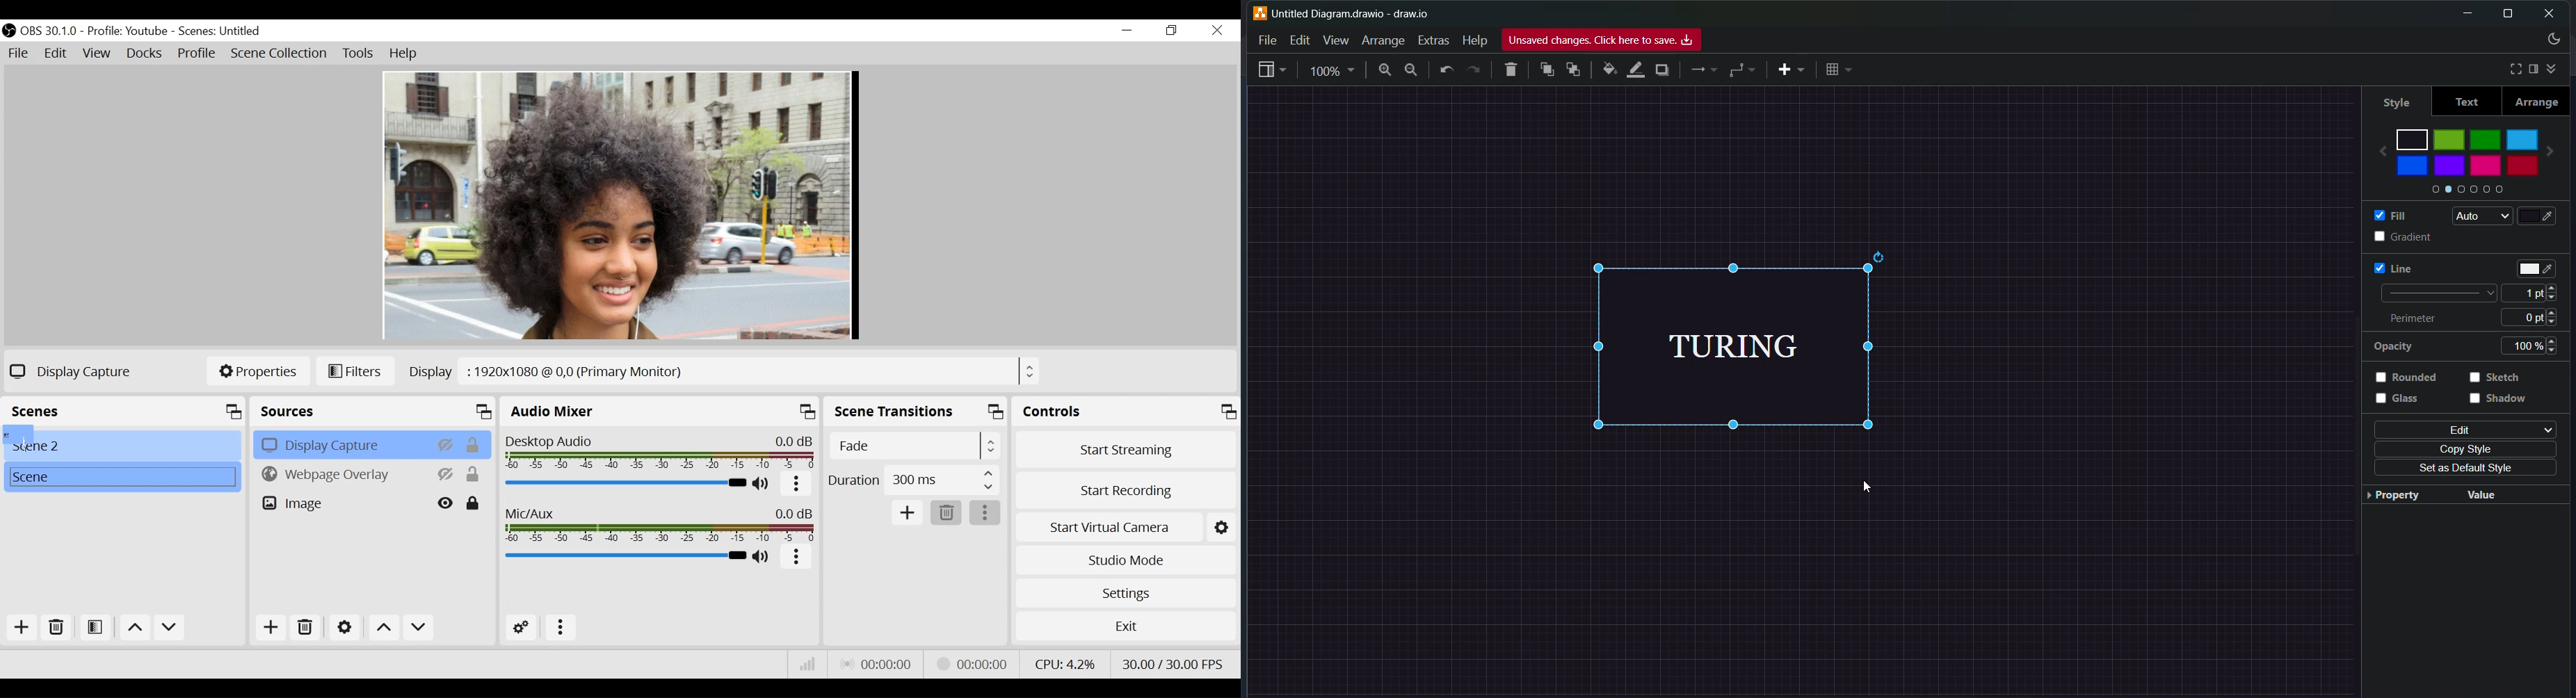 This screenshot has height=700, width=2576. What do you see at coordinates (2523, 137) in the screenshot?
I see `light blue` at bounding box center [2523, 137].